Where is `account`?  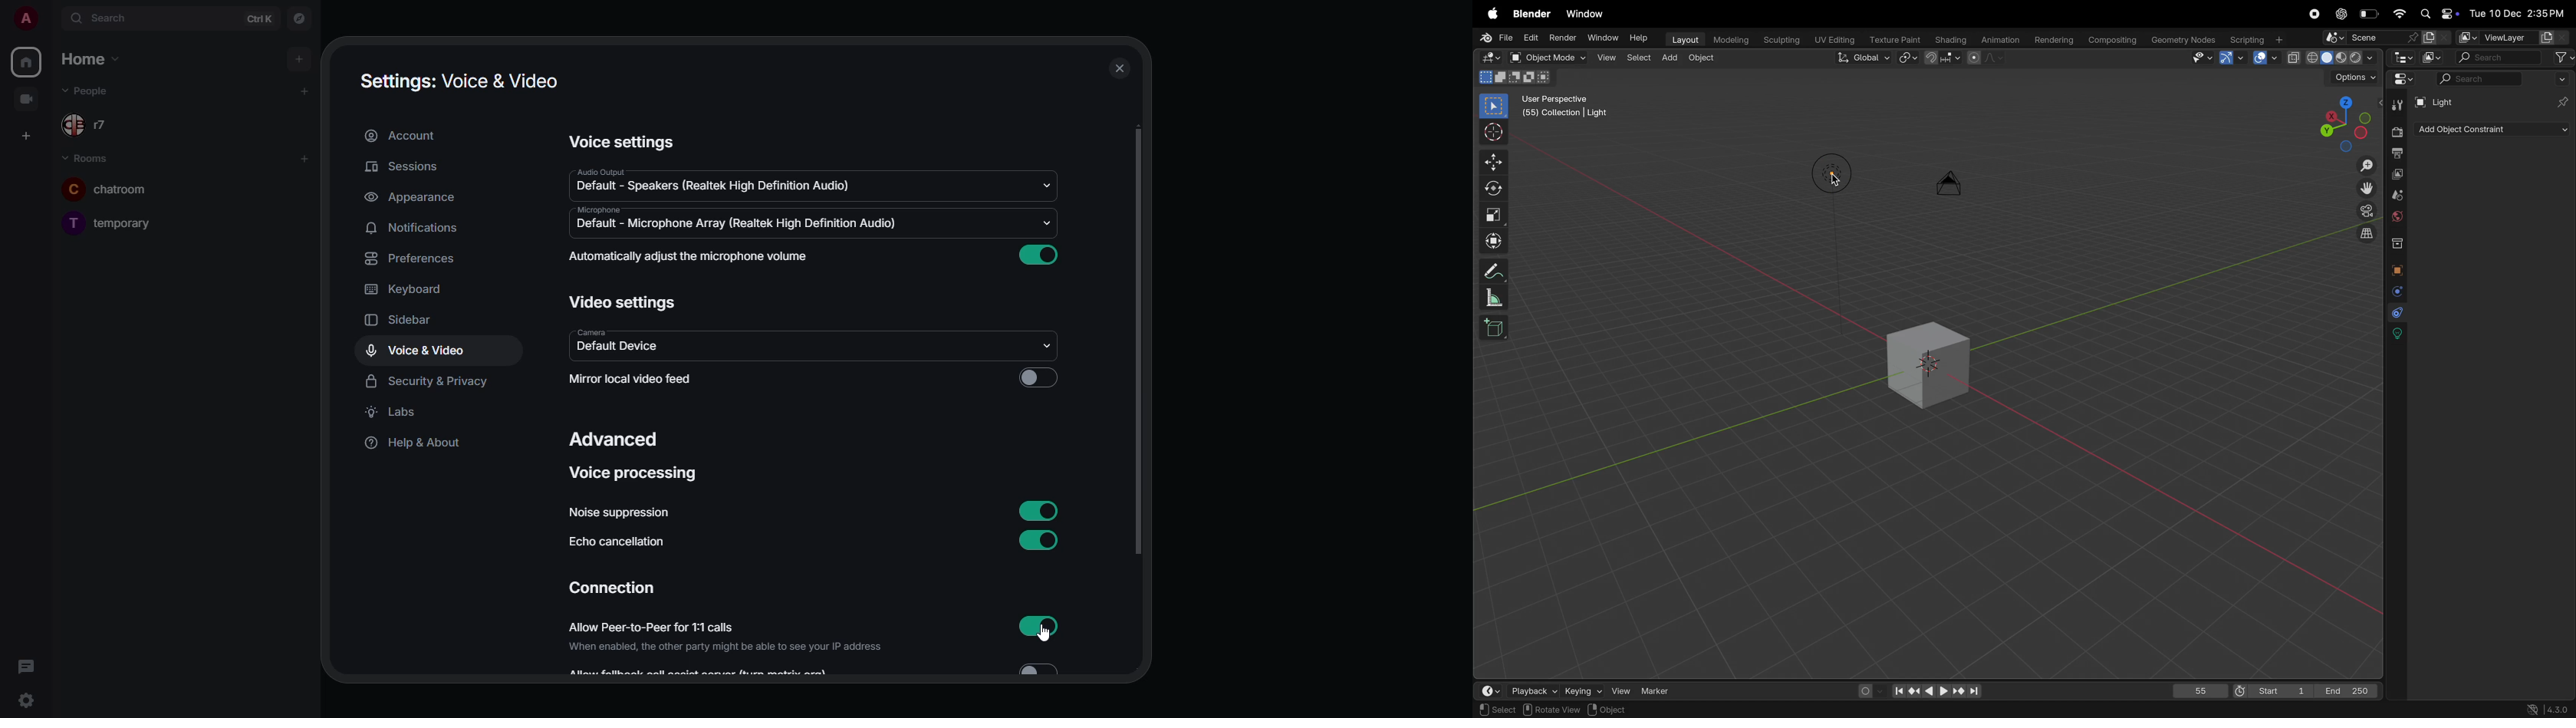
account is located at coordinates (403, 136).